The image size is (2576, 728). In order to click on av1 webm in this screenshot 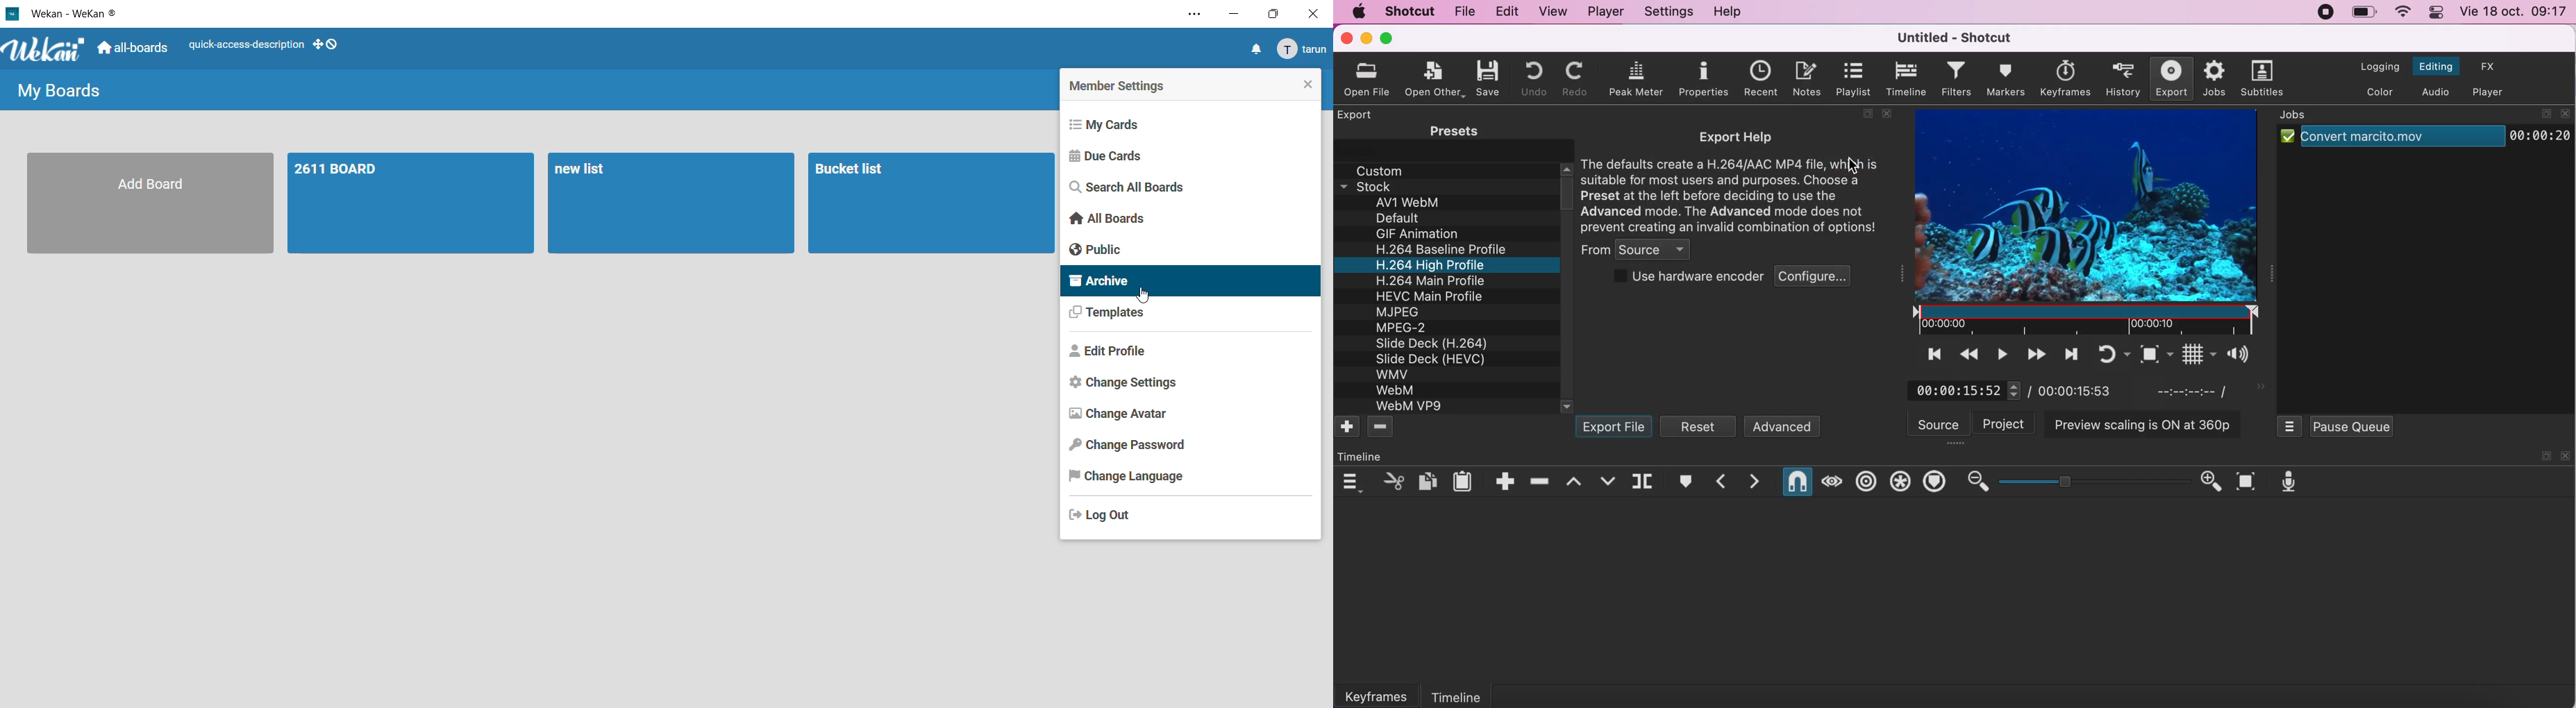, I will do `click(1420, 203)`.